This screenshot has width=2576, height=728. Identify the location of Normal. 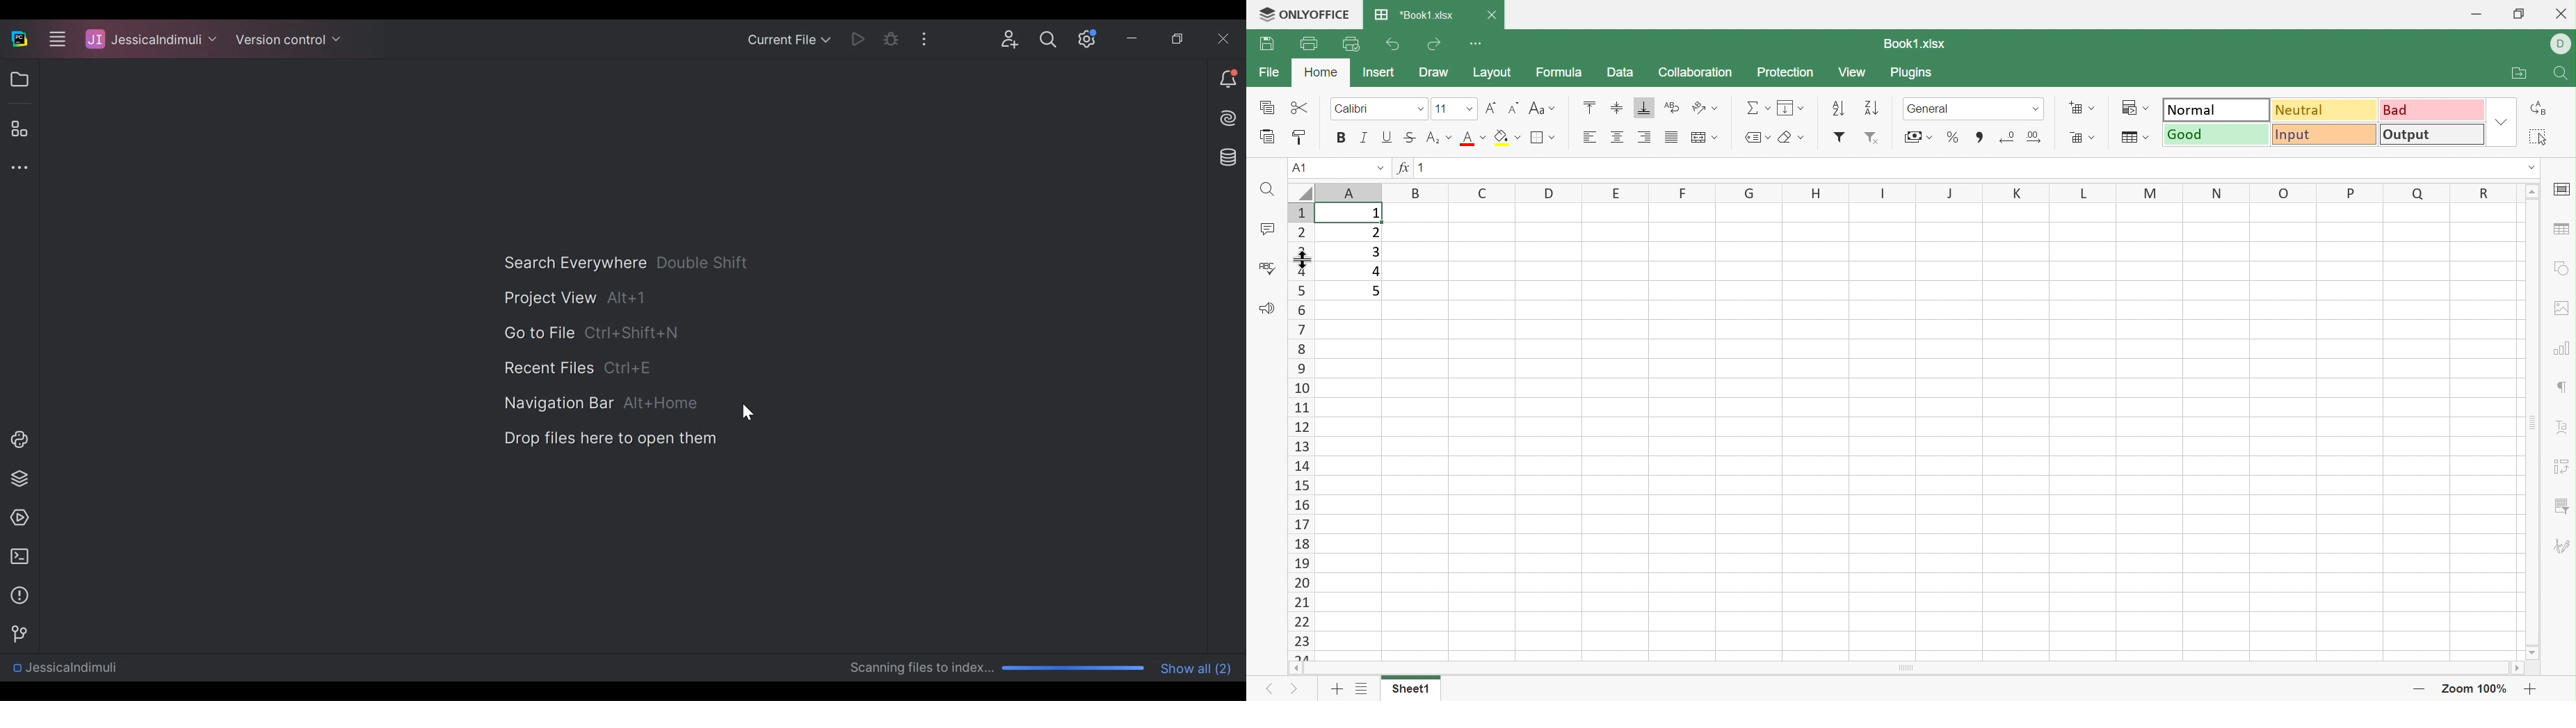
(2214, 109).